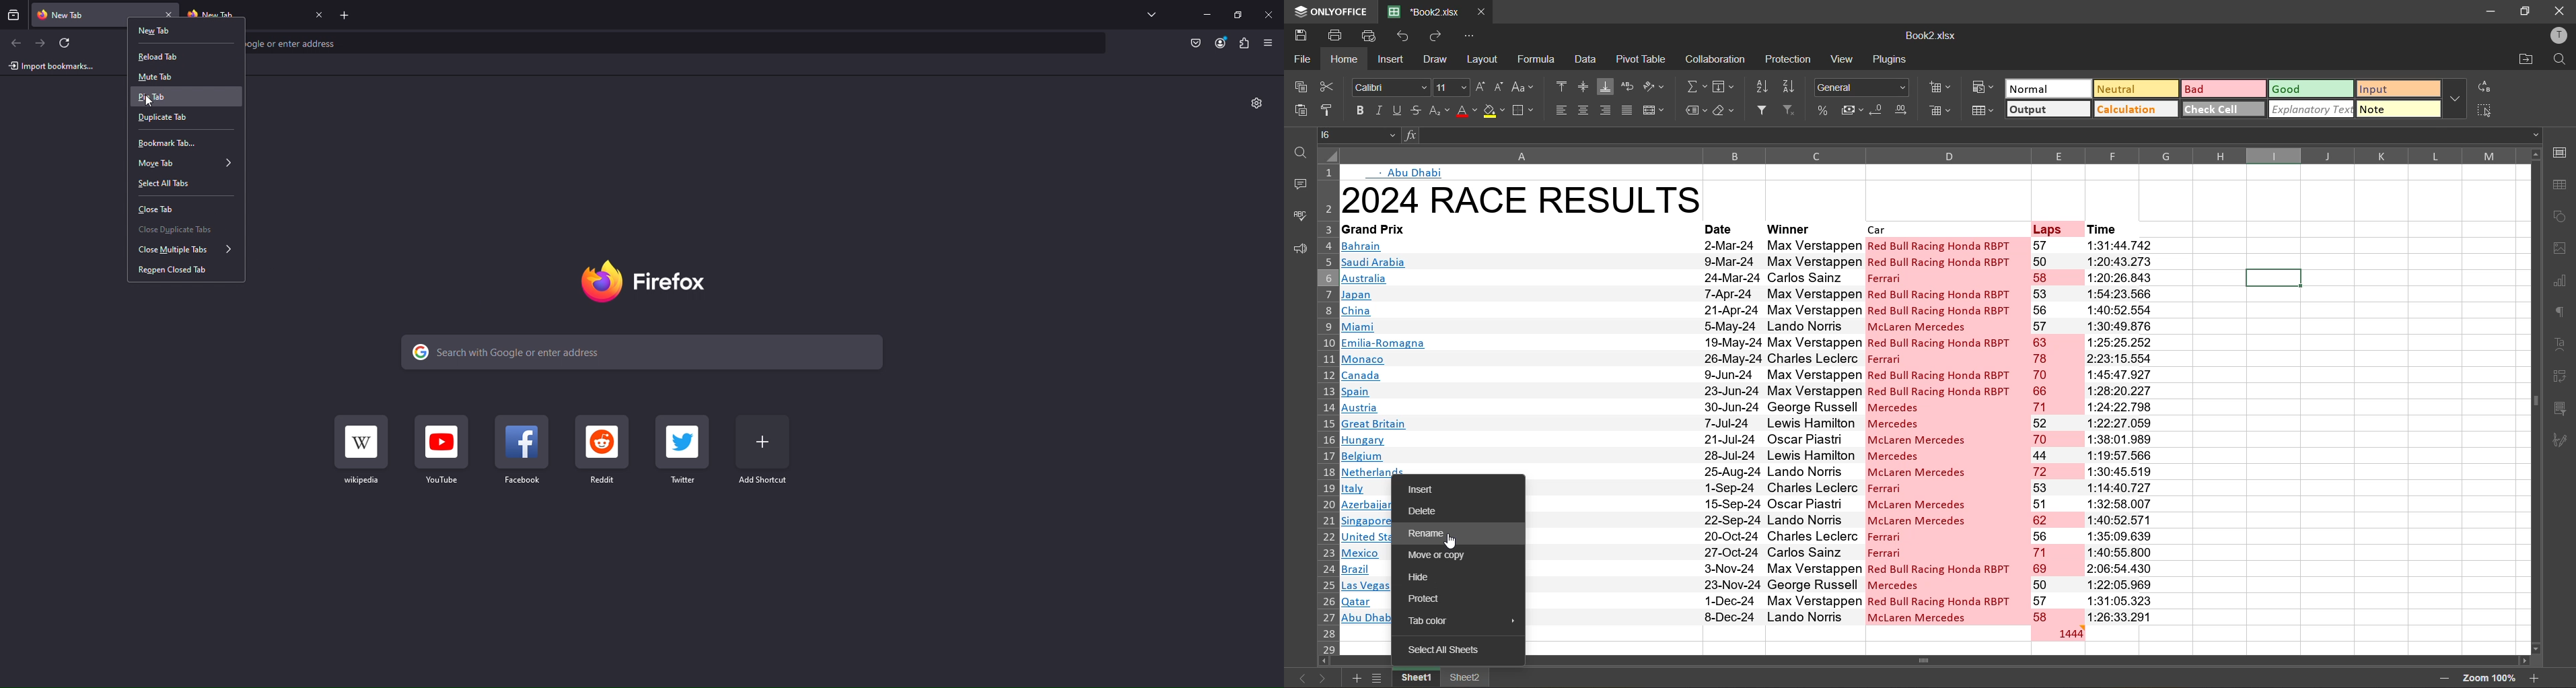  I want to click on view, so click(1841, 61).